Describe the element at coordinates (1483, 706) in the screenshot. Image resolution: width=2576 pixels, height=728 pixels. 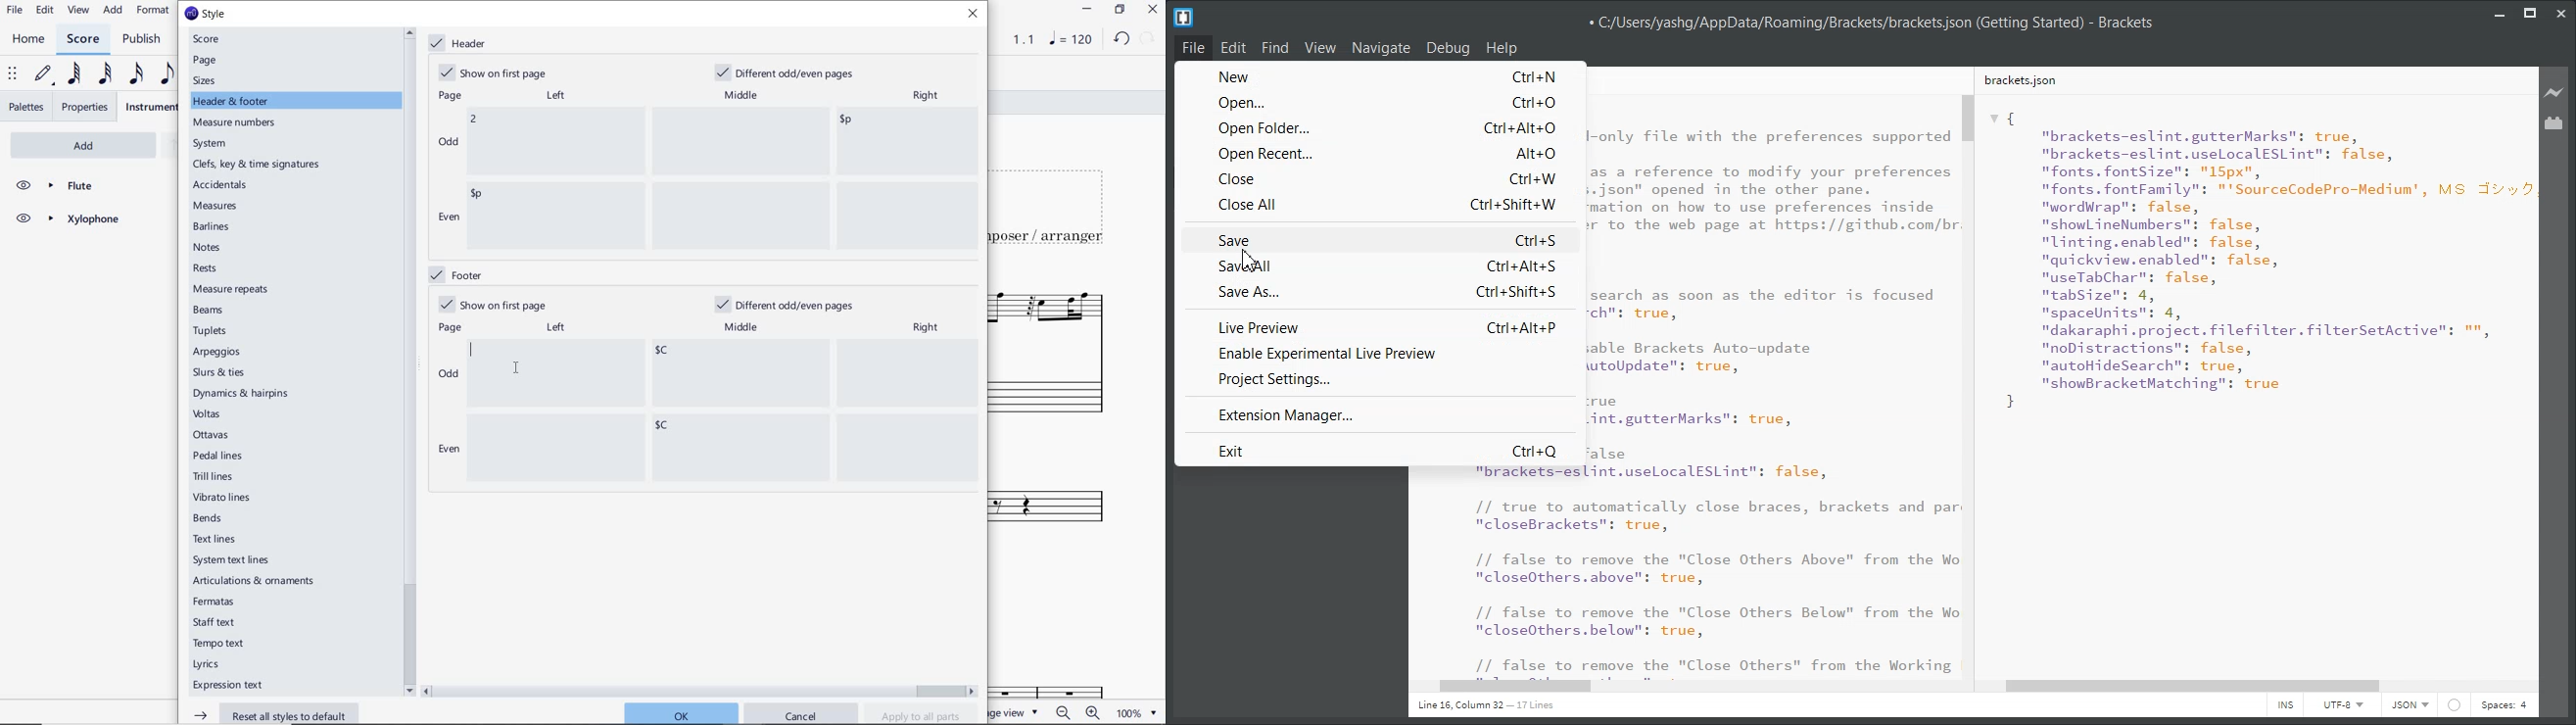
I see `Line 1, Column 1 - 17 Lines` at that location.